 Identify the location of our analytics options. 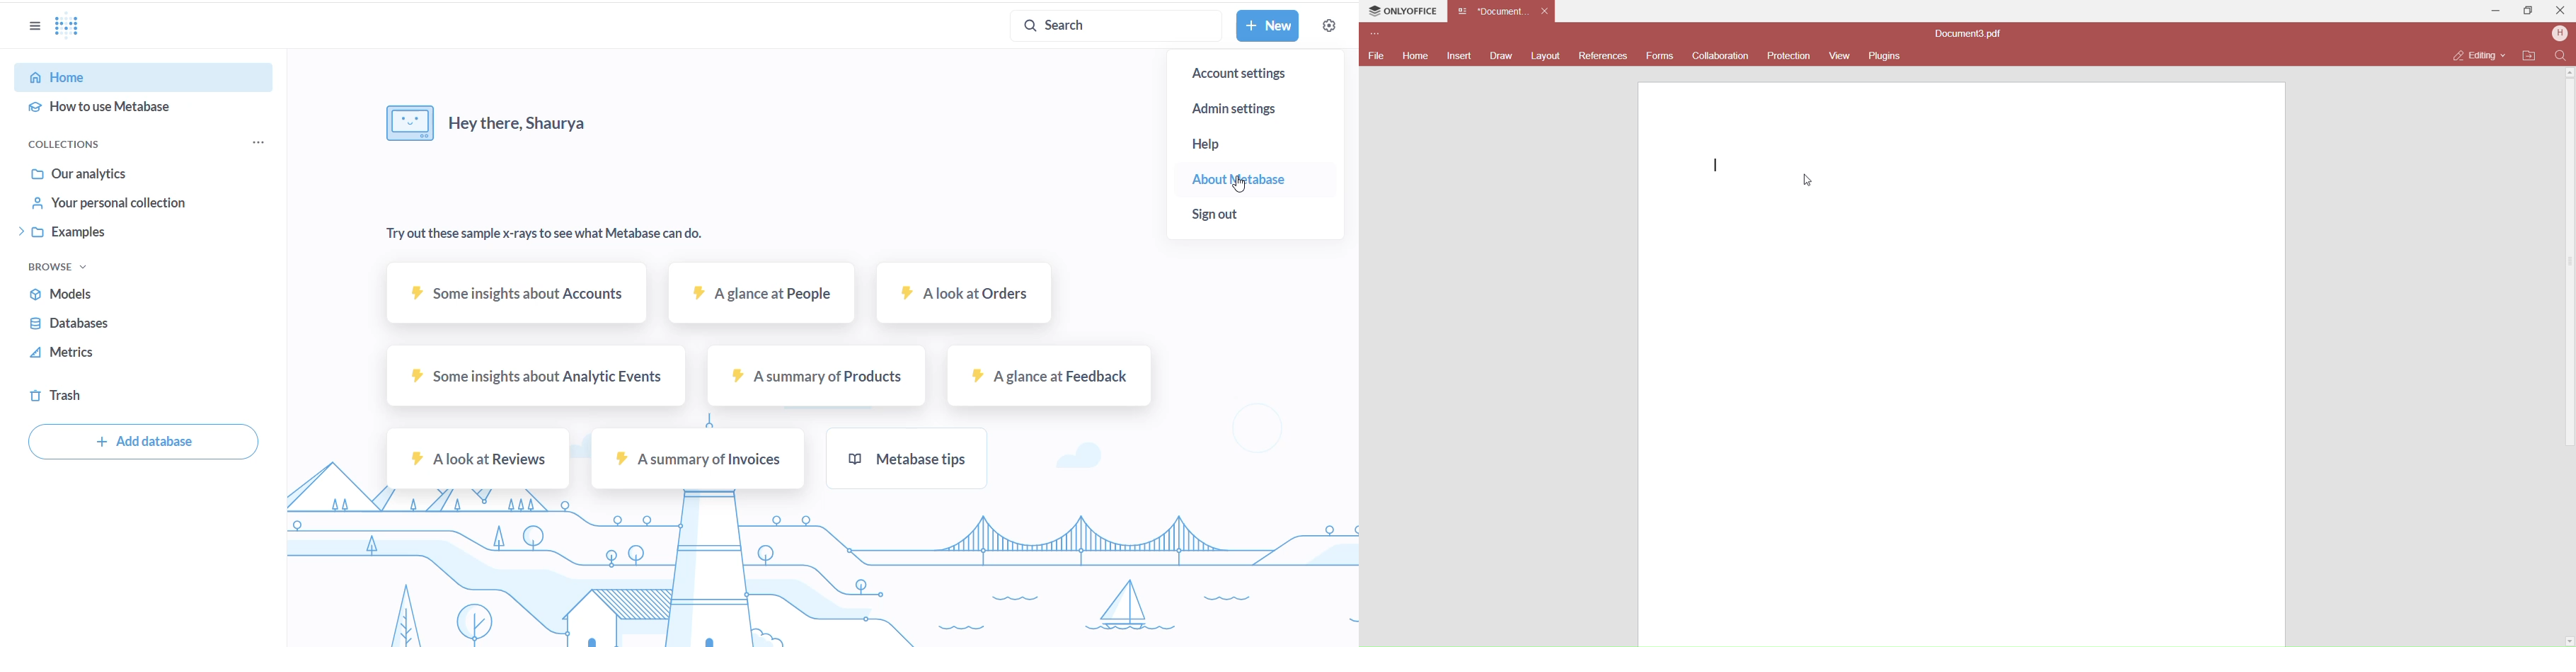
(142, 175).